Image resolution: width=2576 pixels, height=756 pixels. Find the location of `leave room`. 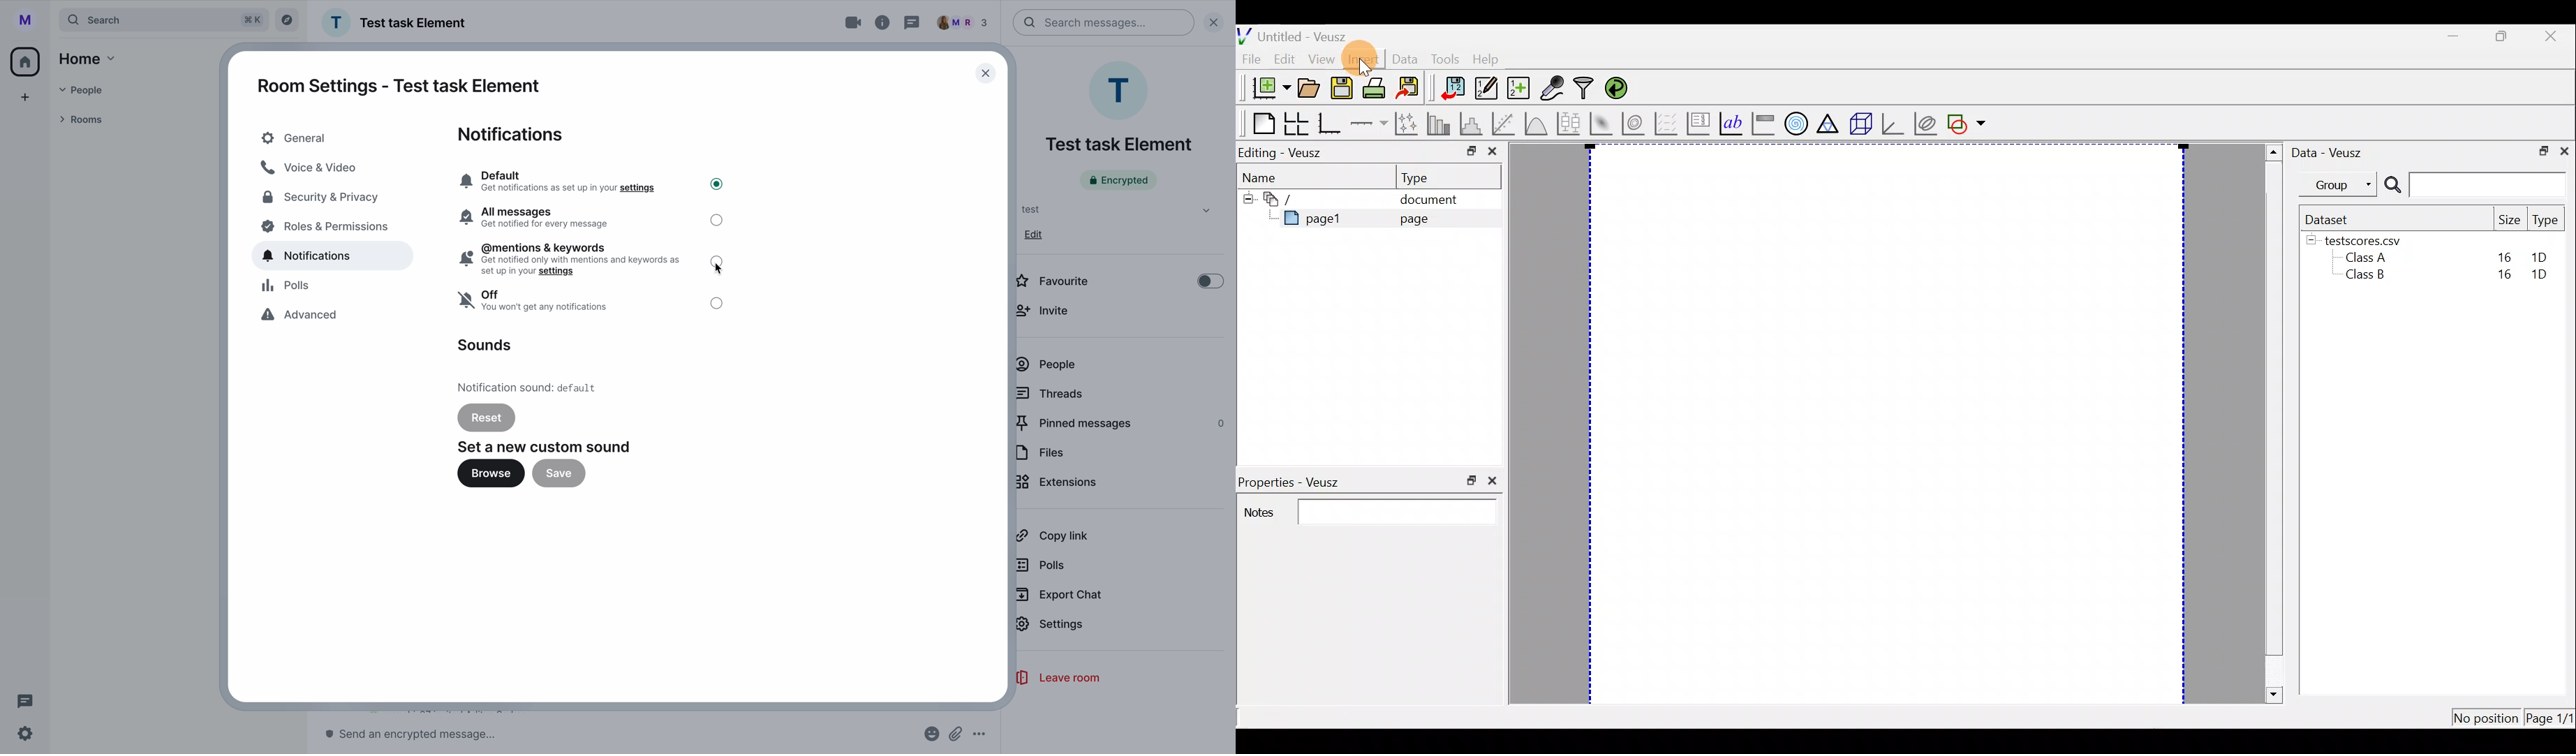

leave room is located at coordinates (1057, 678).